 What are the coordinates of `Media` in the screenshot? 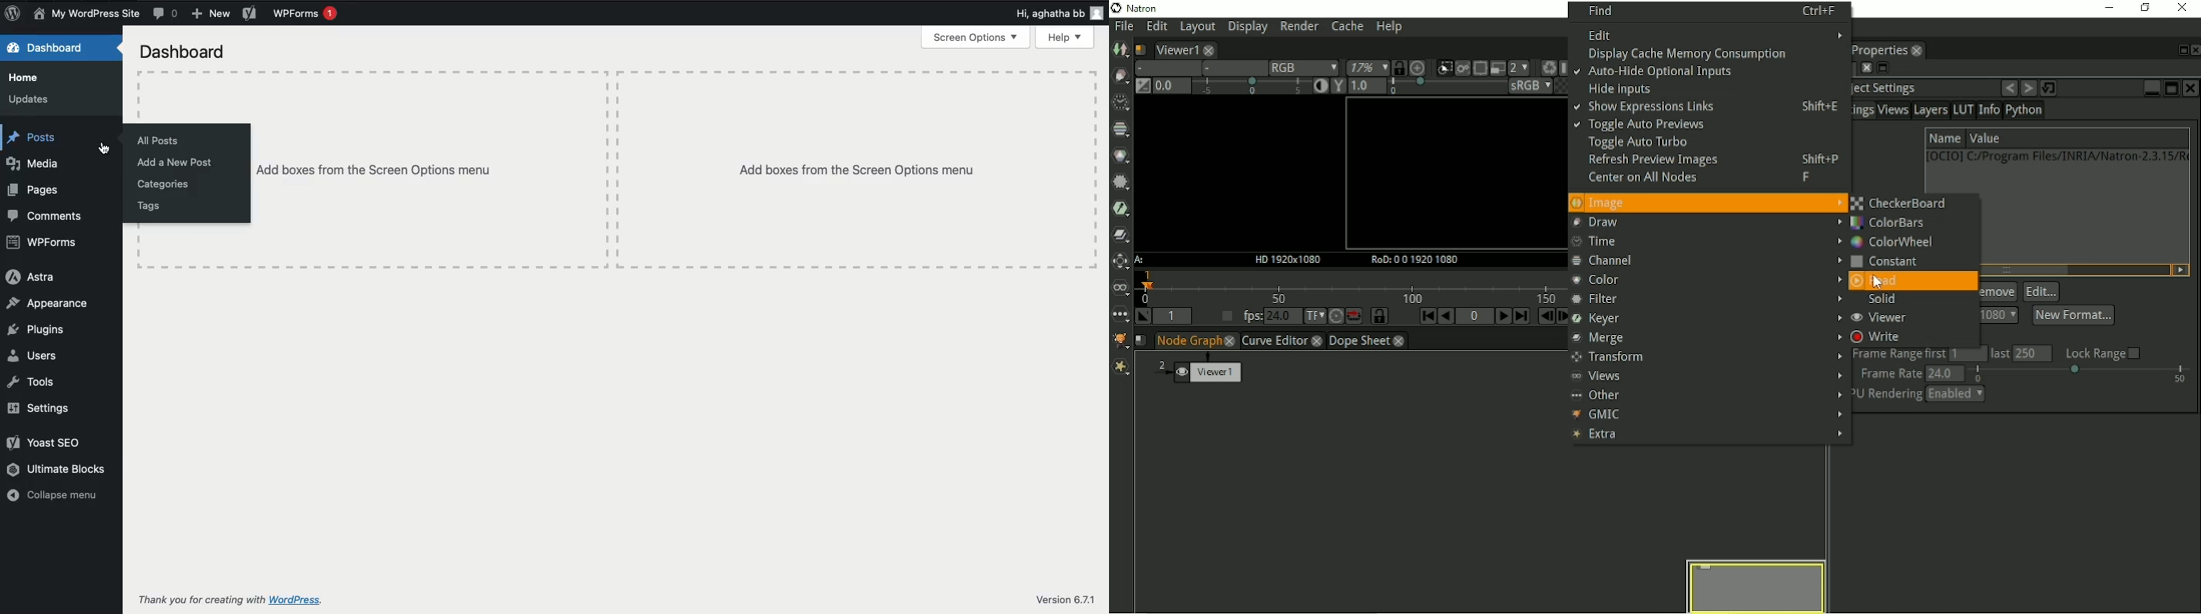 It's located at (37, 162).